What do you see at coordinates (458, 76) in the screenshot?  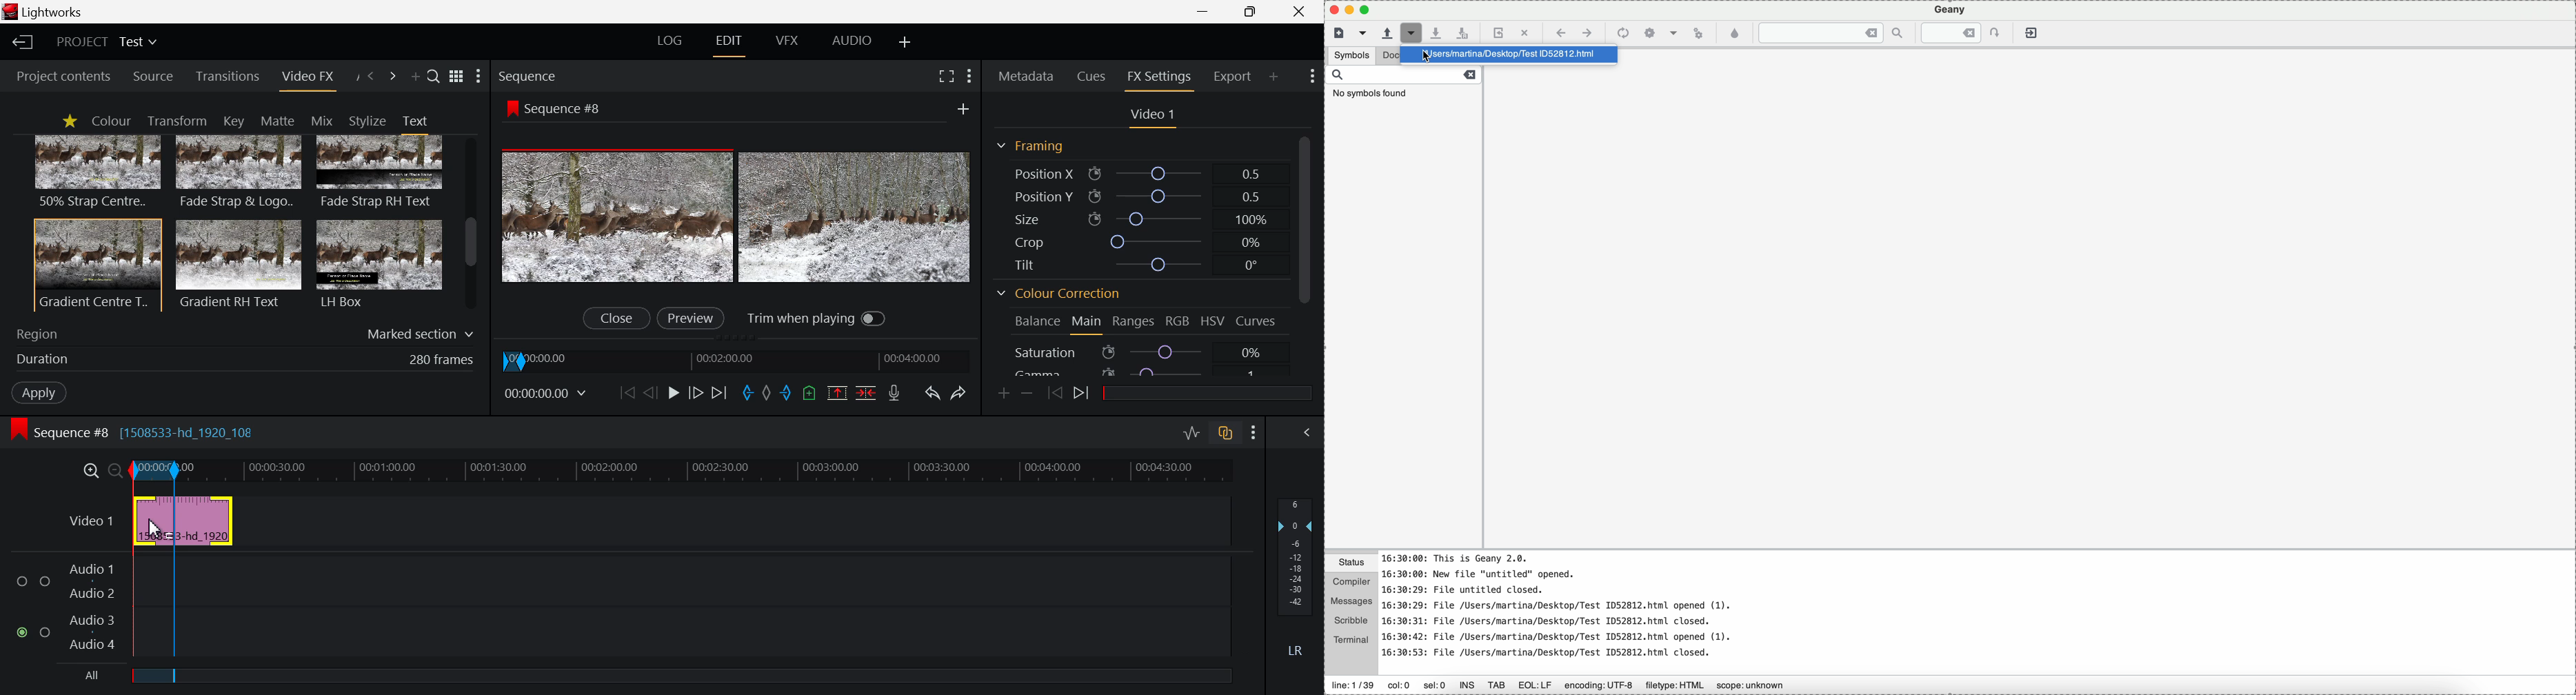 I see `Toggle between list and title views` at bounding box center [458, 76].